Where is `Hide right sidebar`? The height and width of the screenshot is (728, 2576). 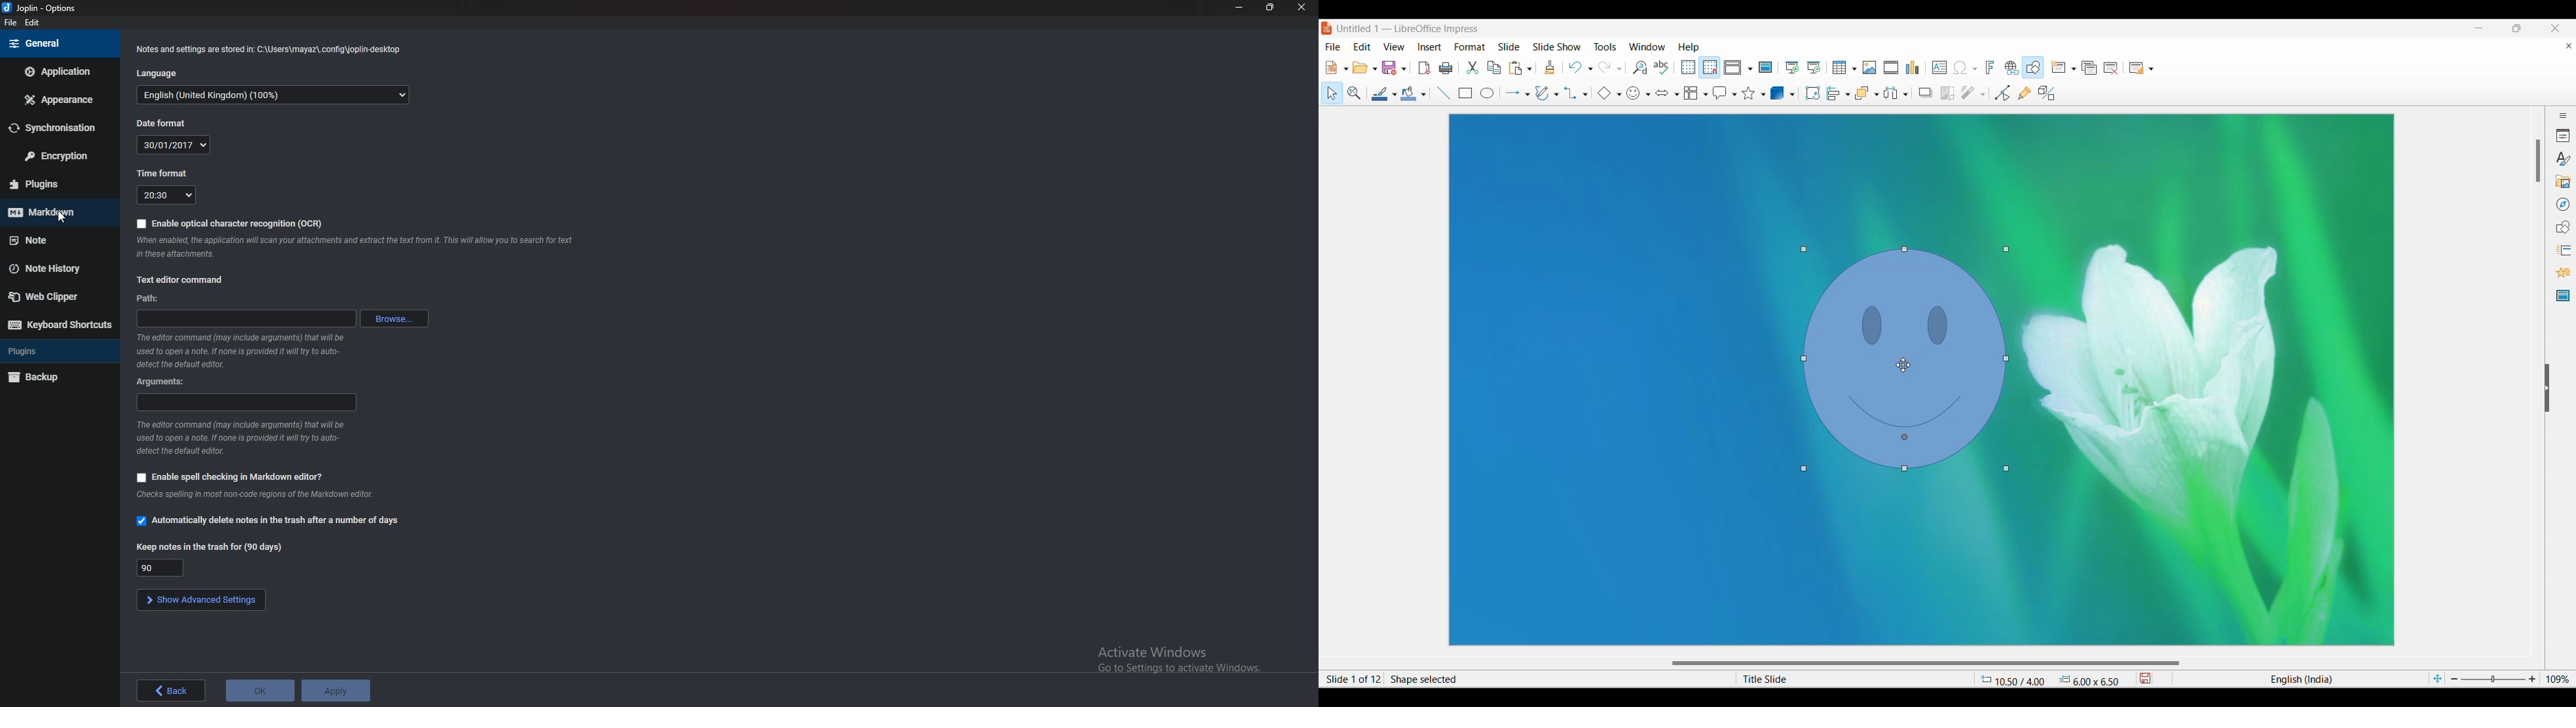 Hide right sidebar is located at coordinates (2547, 388).